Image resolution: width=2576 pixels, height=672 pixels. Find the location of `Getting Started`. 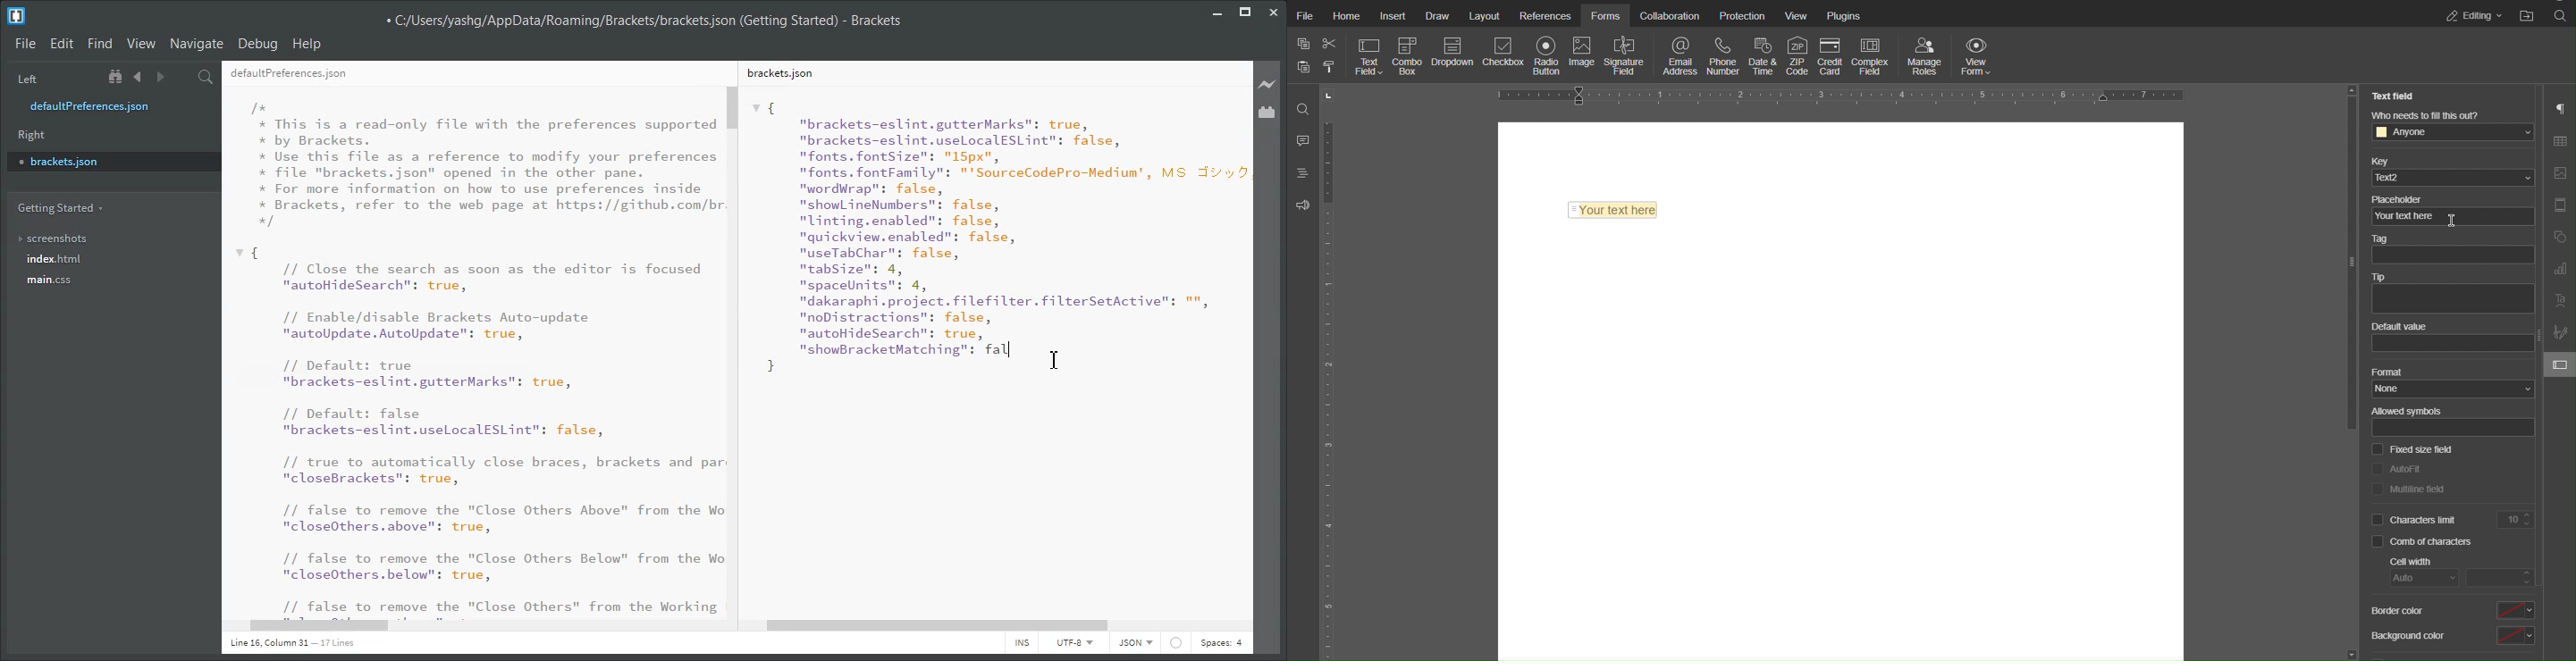

Getting Started is located at coordinates (59, 208).